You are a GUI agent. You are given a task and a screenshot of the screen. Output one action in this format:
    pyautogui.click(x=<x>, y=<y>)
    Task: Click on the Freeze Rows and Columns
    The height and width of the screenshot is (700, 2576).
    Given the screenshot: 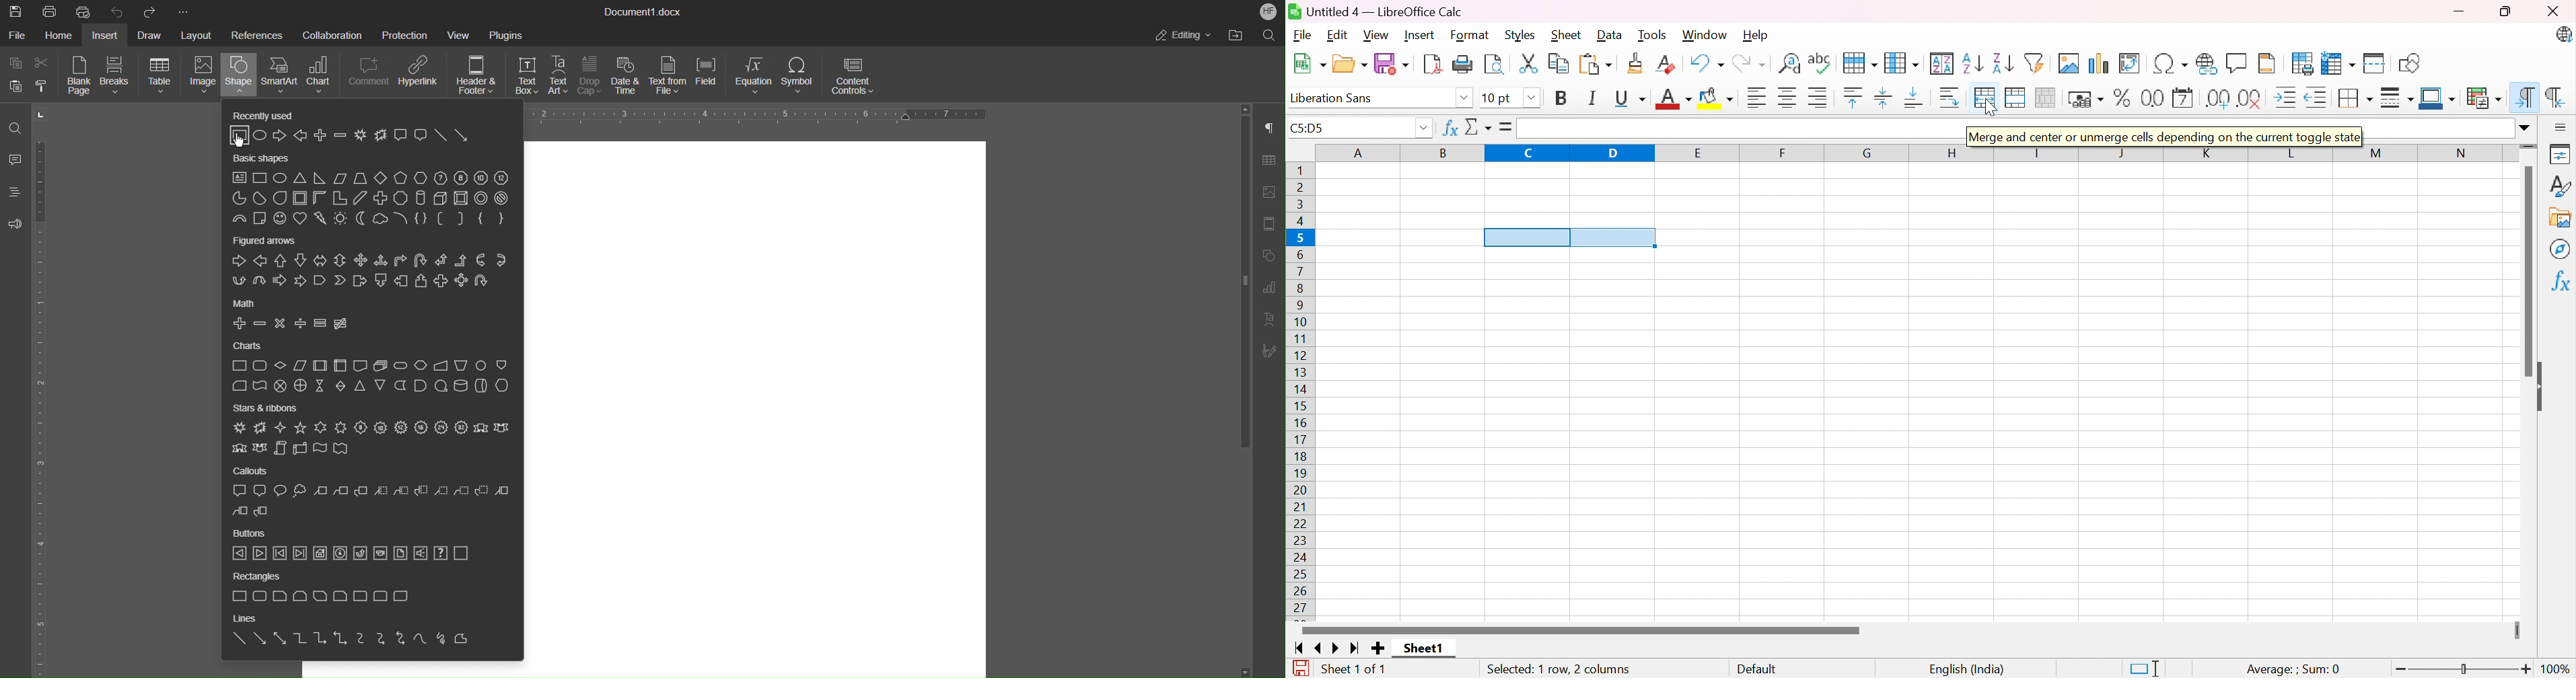 What is the action you would take?
    pyautogui.click(x=2339, y=63)
    